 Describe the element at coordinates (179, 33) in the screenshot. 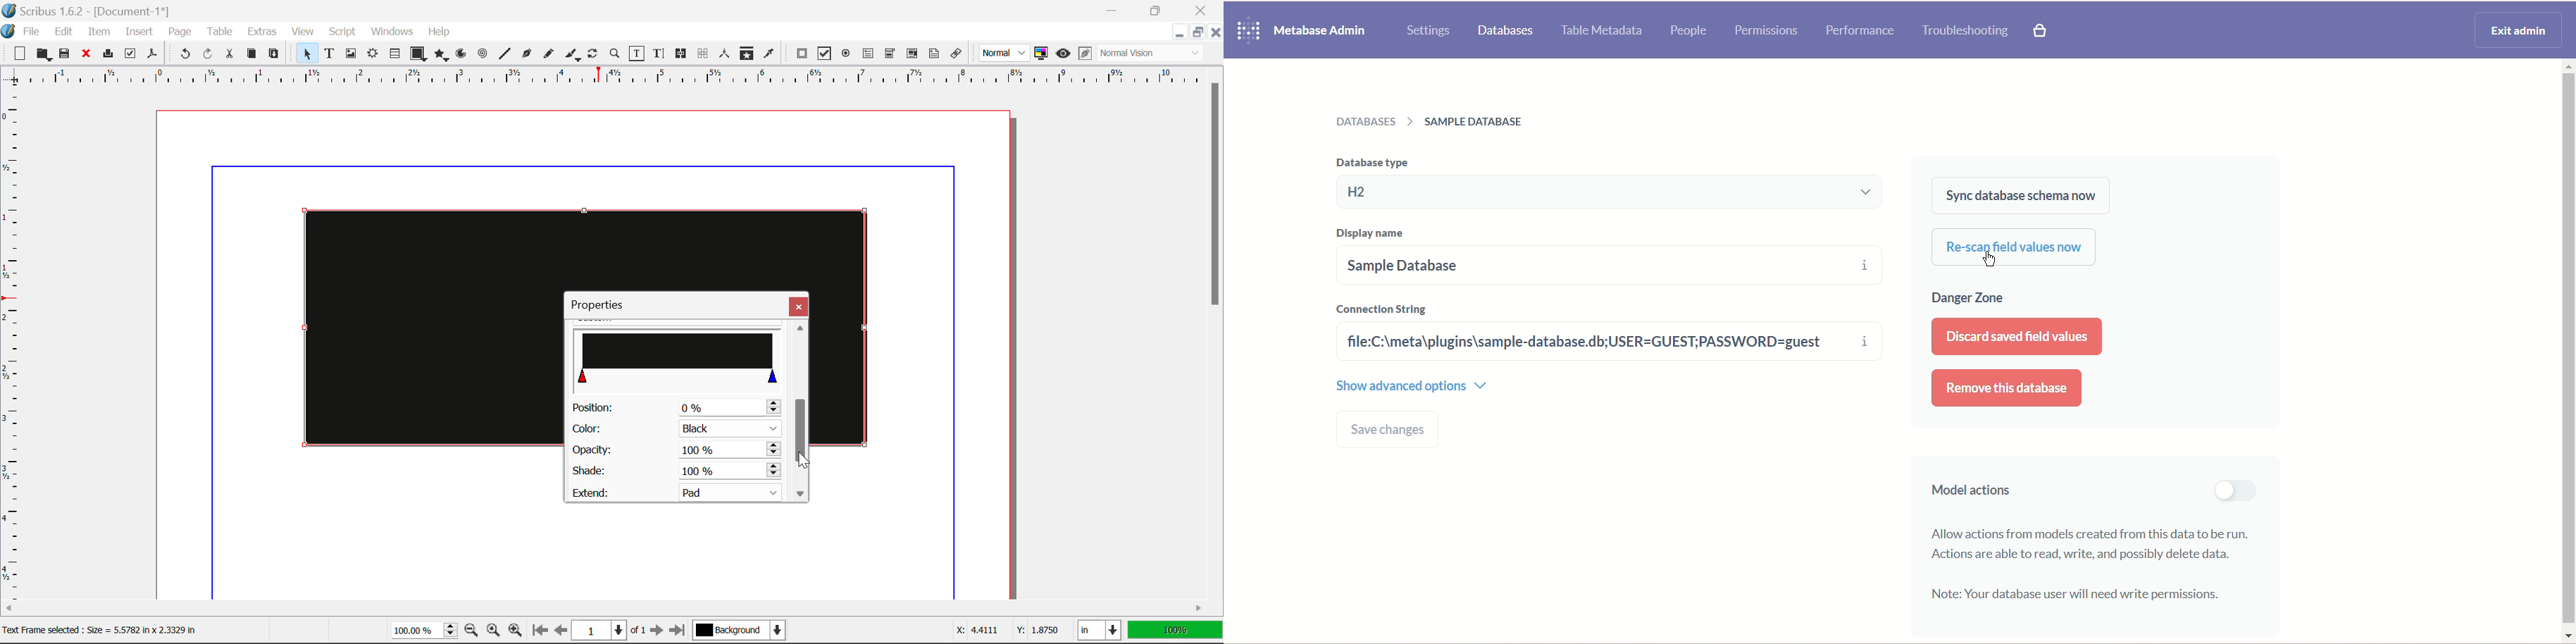

I see `Page` at that location.